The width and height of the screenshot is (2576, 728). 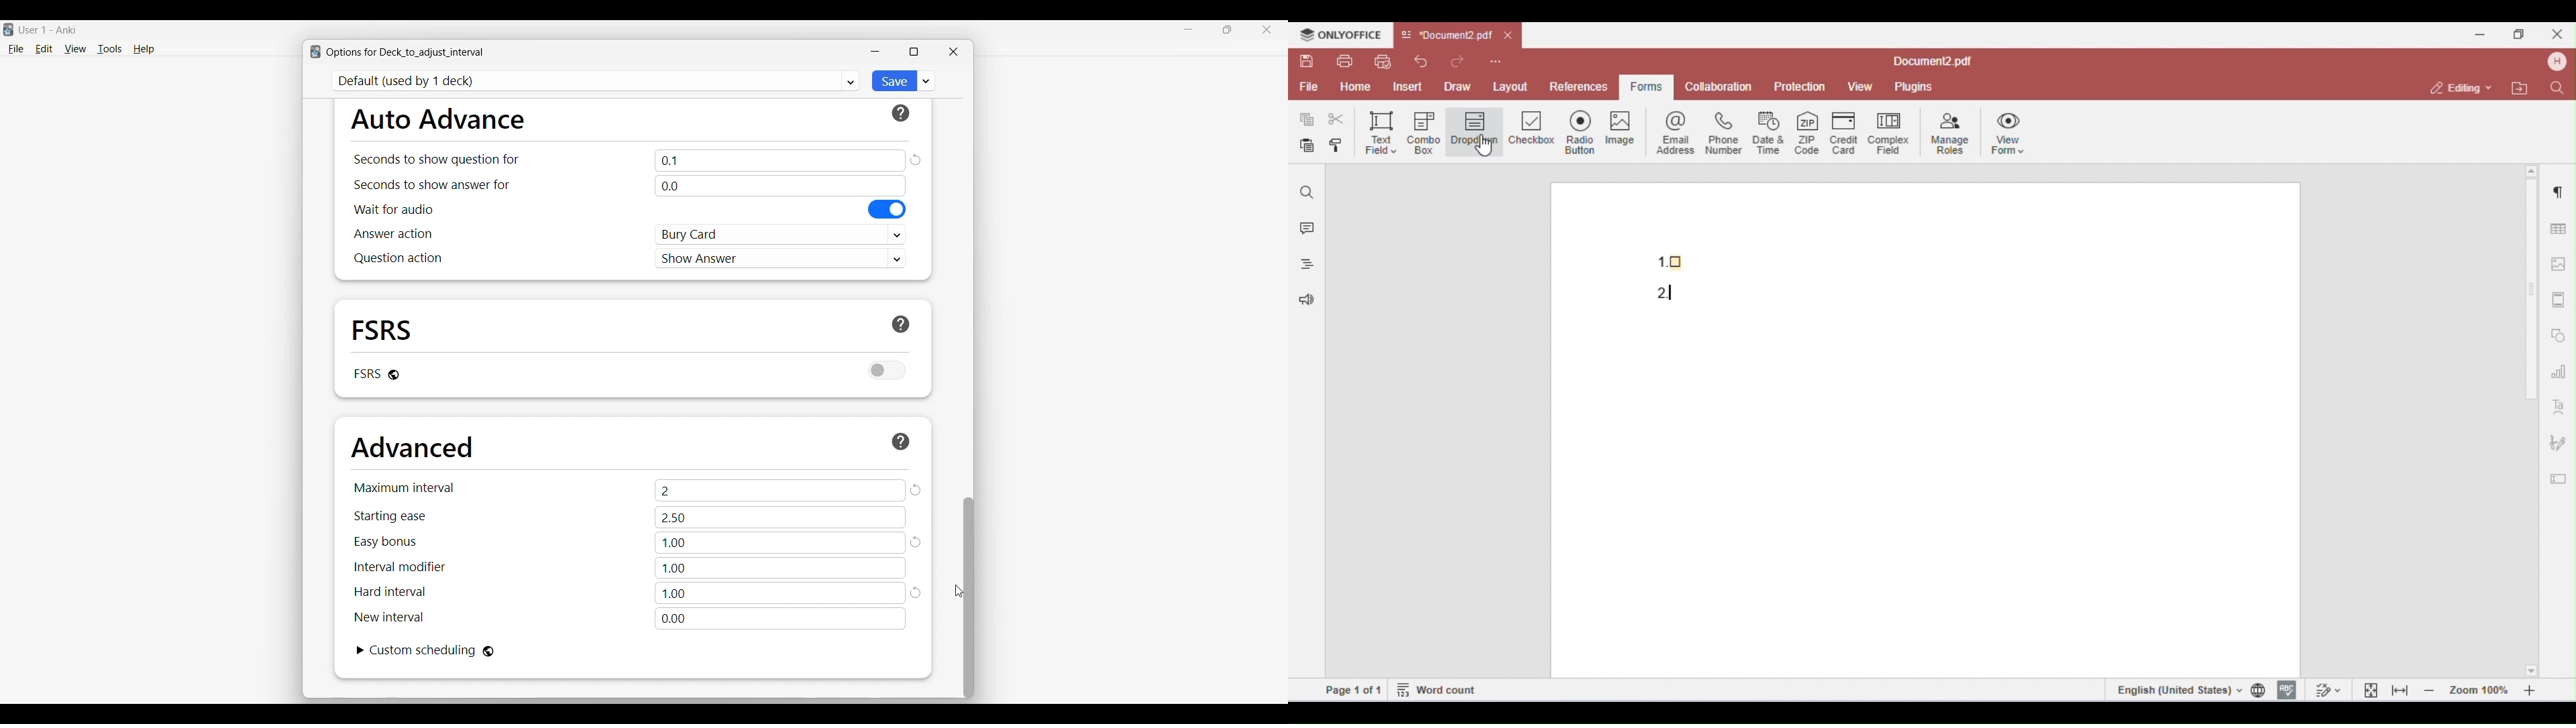 I want to click on 1.00, so click(x=781, y=543).